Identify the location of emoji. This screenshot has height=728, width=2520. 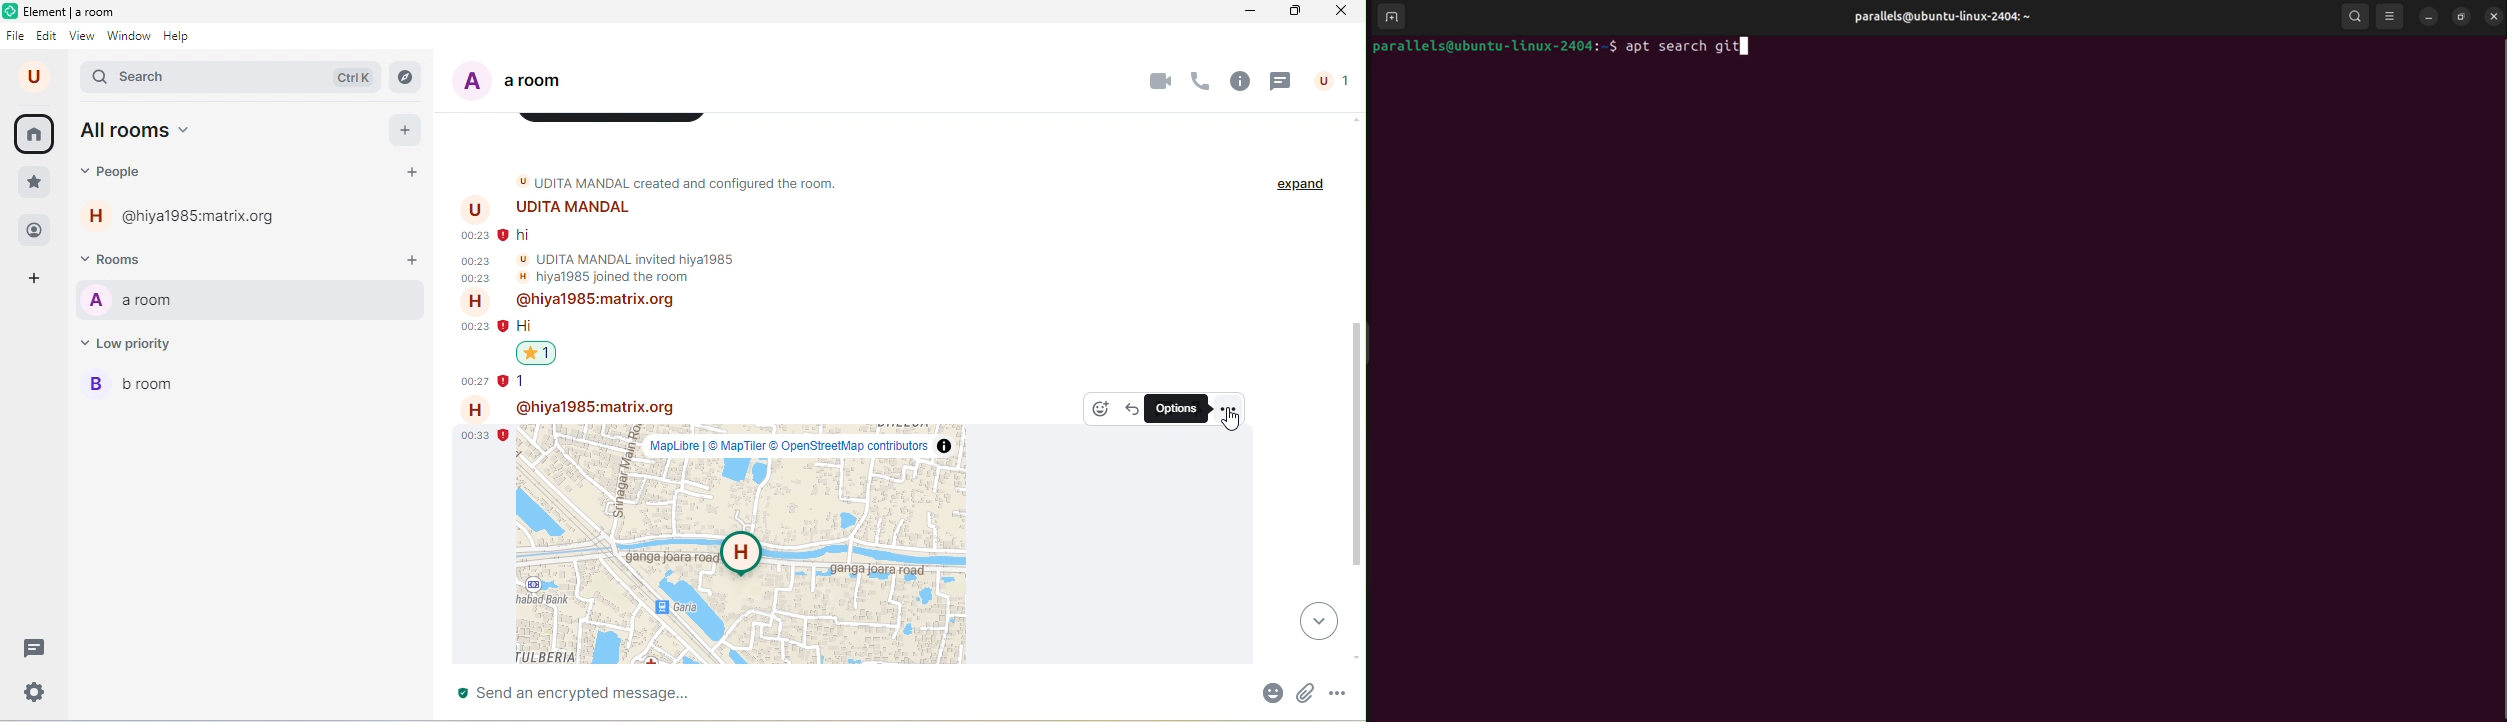
(1275, 694).